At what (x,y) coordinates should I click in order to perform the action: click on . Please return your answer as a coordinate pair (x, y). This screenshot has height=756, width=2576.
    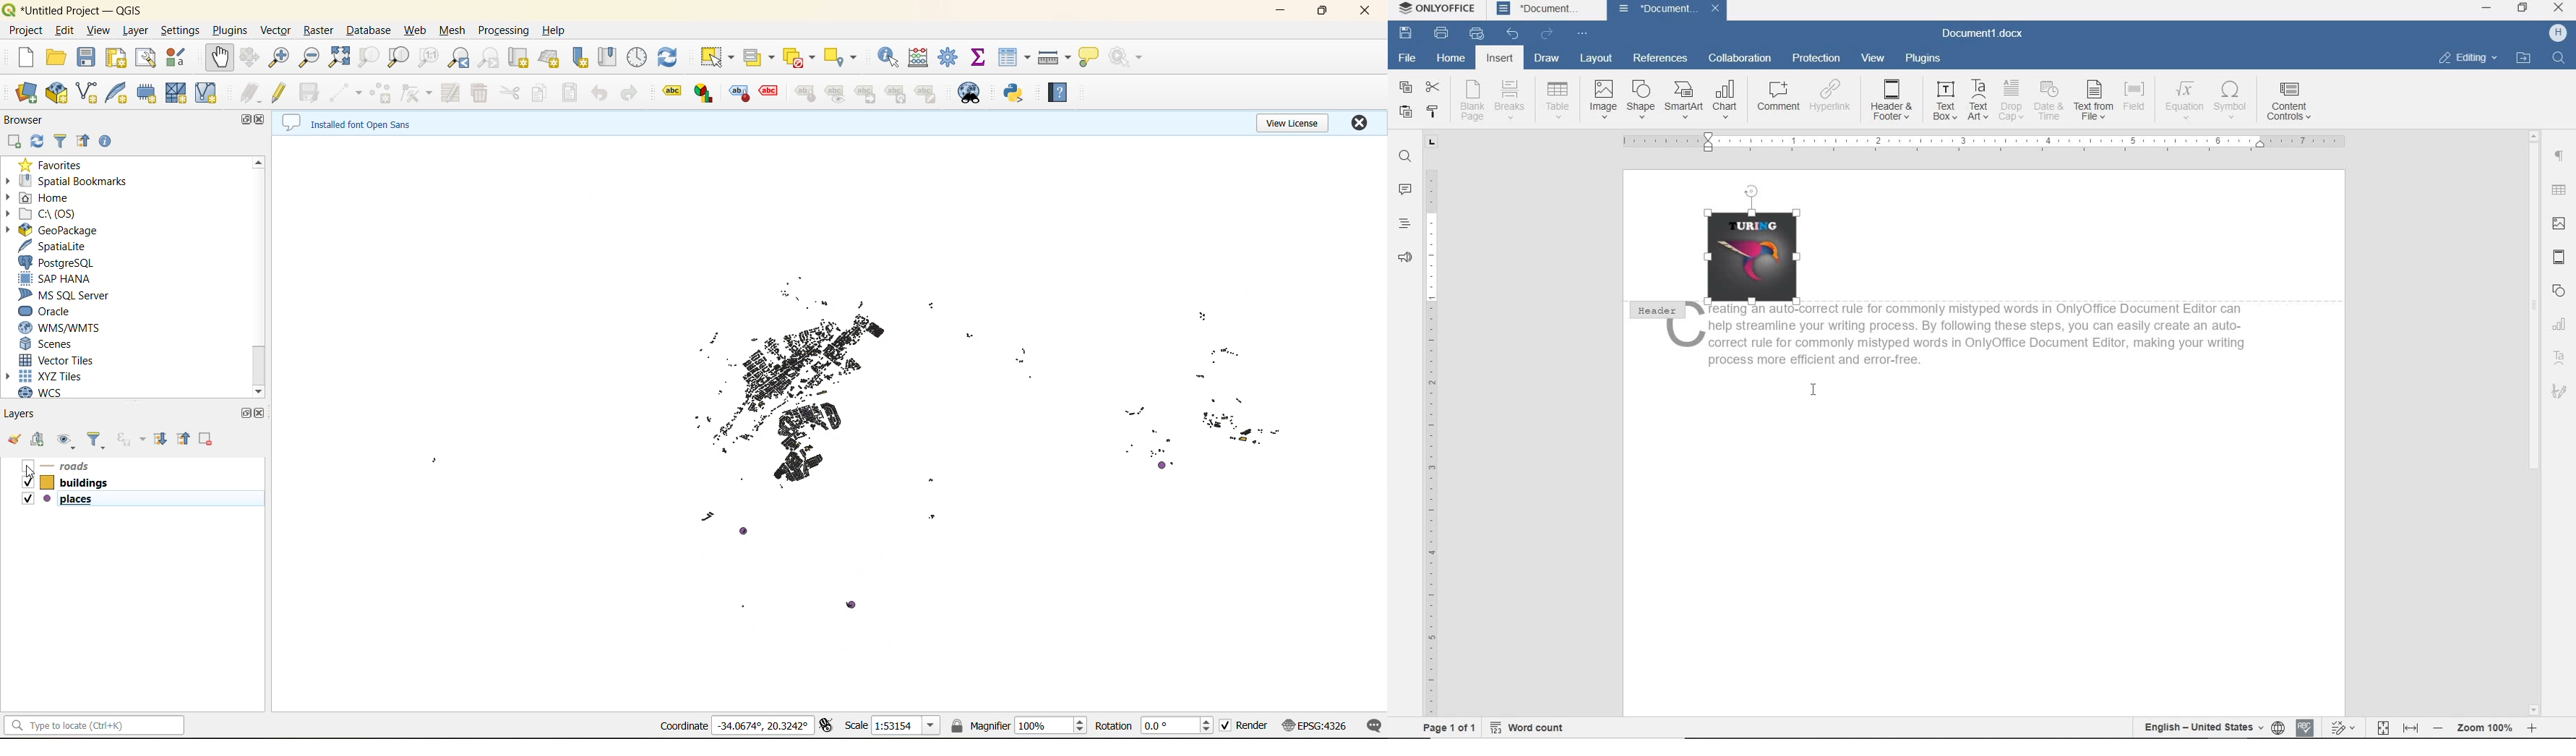
    Looking at the image, I should click on (1684, 98).